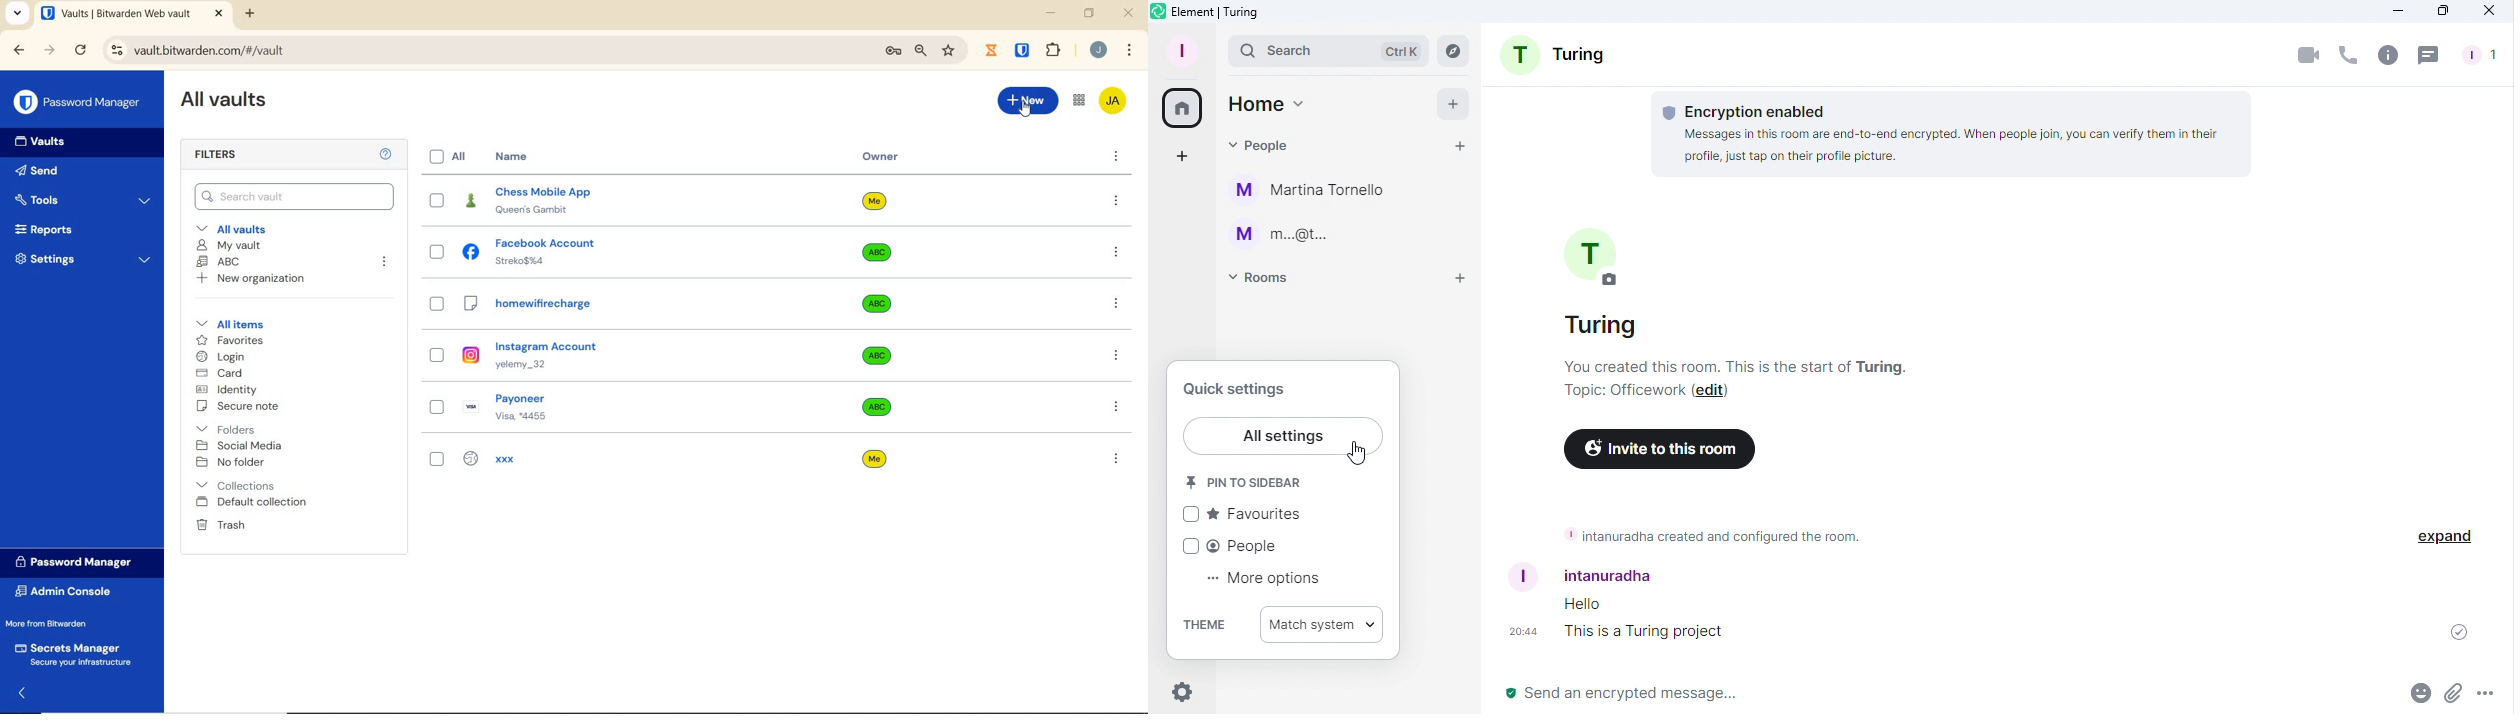 This screenshot has width=2520, height=728. Describe the element at coordinates (1205, 629) in the screenshot. I see `Theme` at that location.